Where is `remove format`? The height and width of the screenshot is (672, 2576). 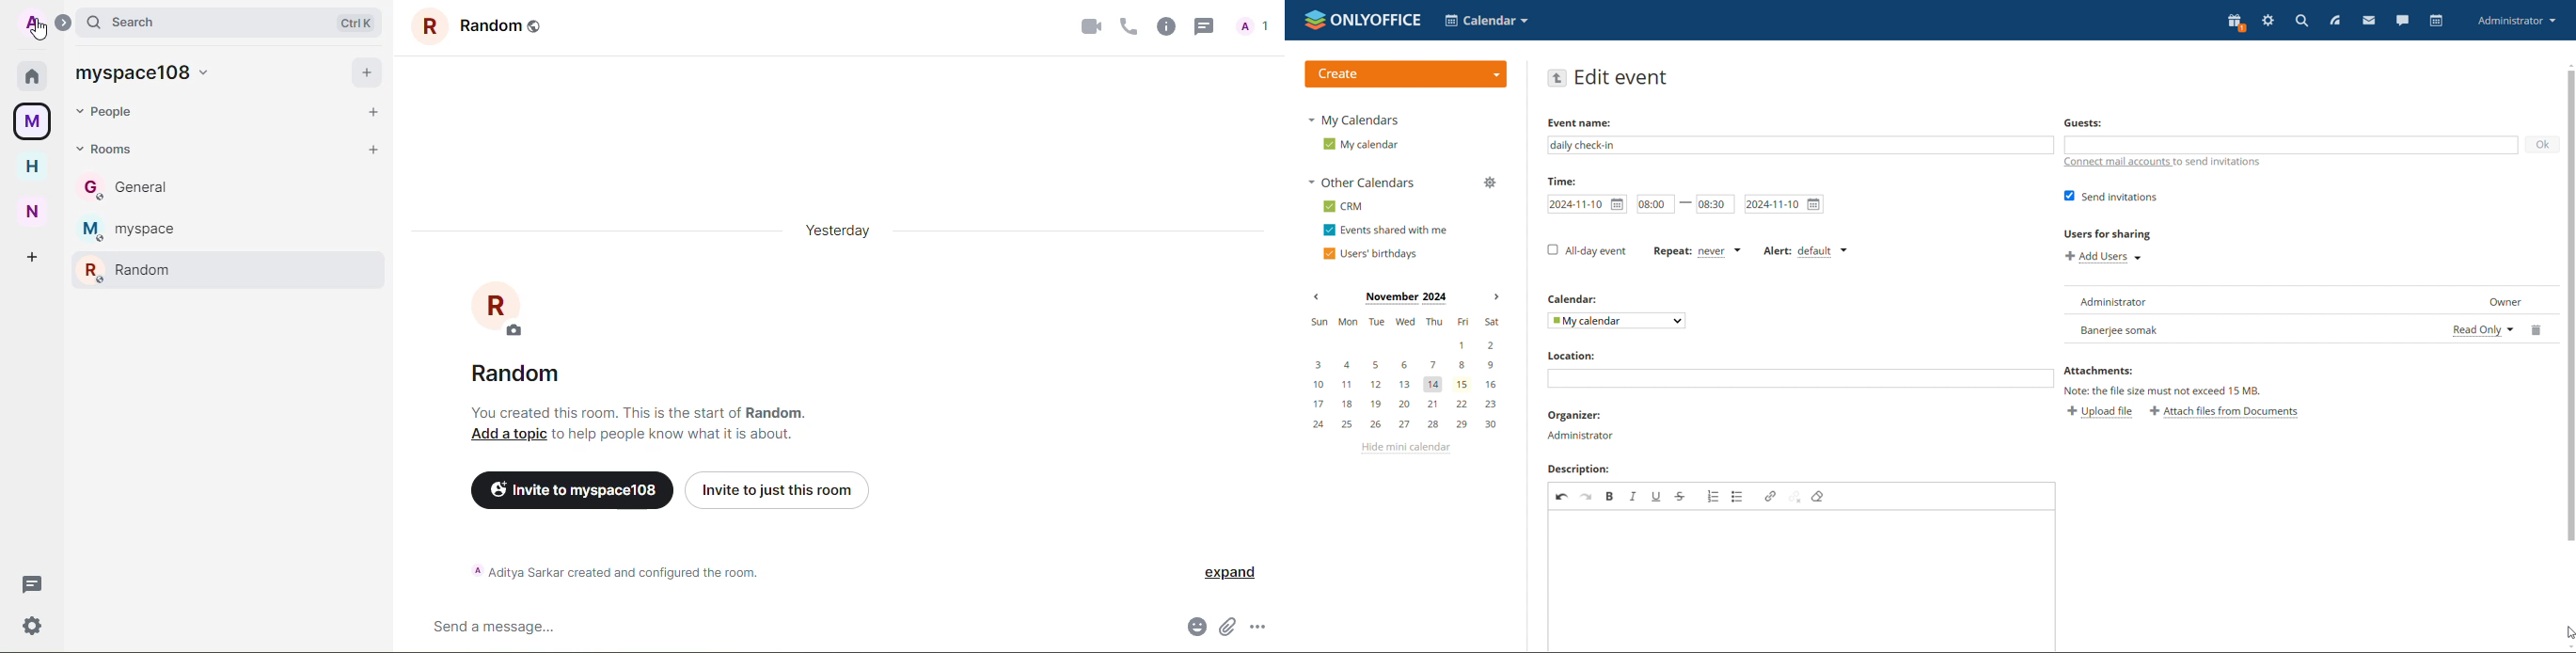 remove format is located at coordinates (1818, 497).